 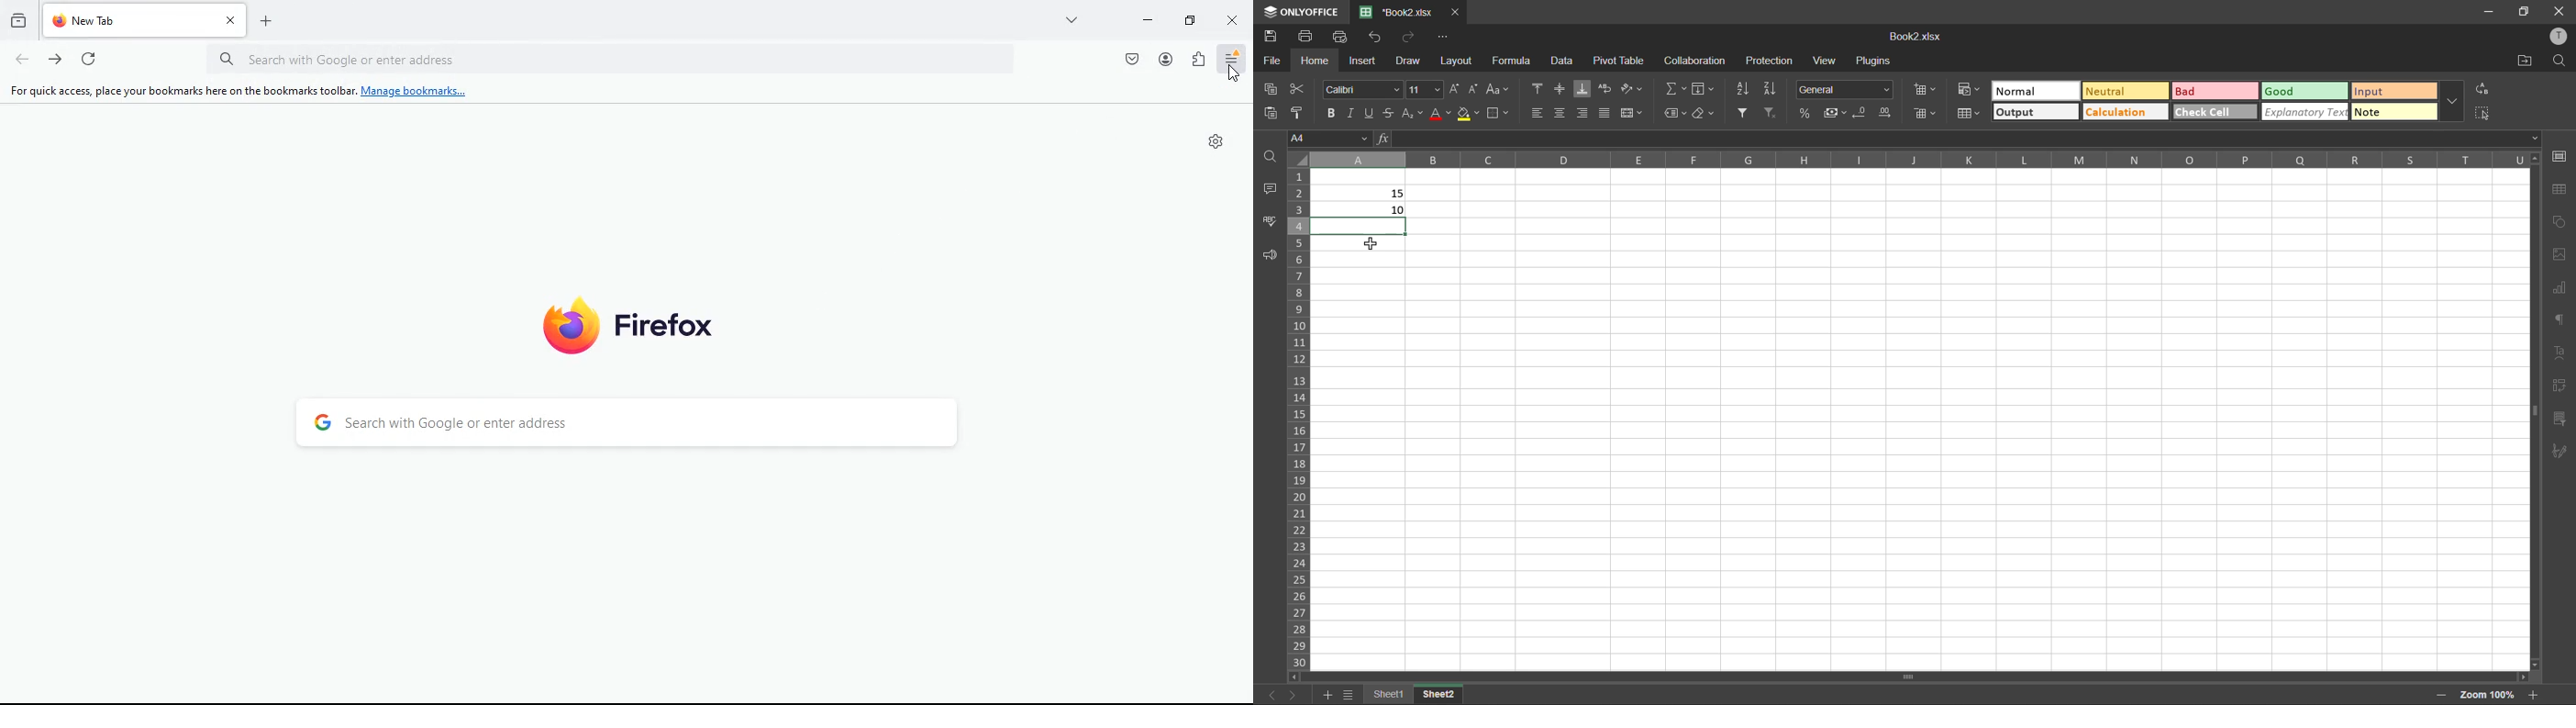 I want to click on justified, so click(x=1605, y=113).